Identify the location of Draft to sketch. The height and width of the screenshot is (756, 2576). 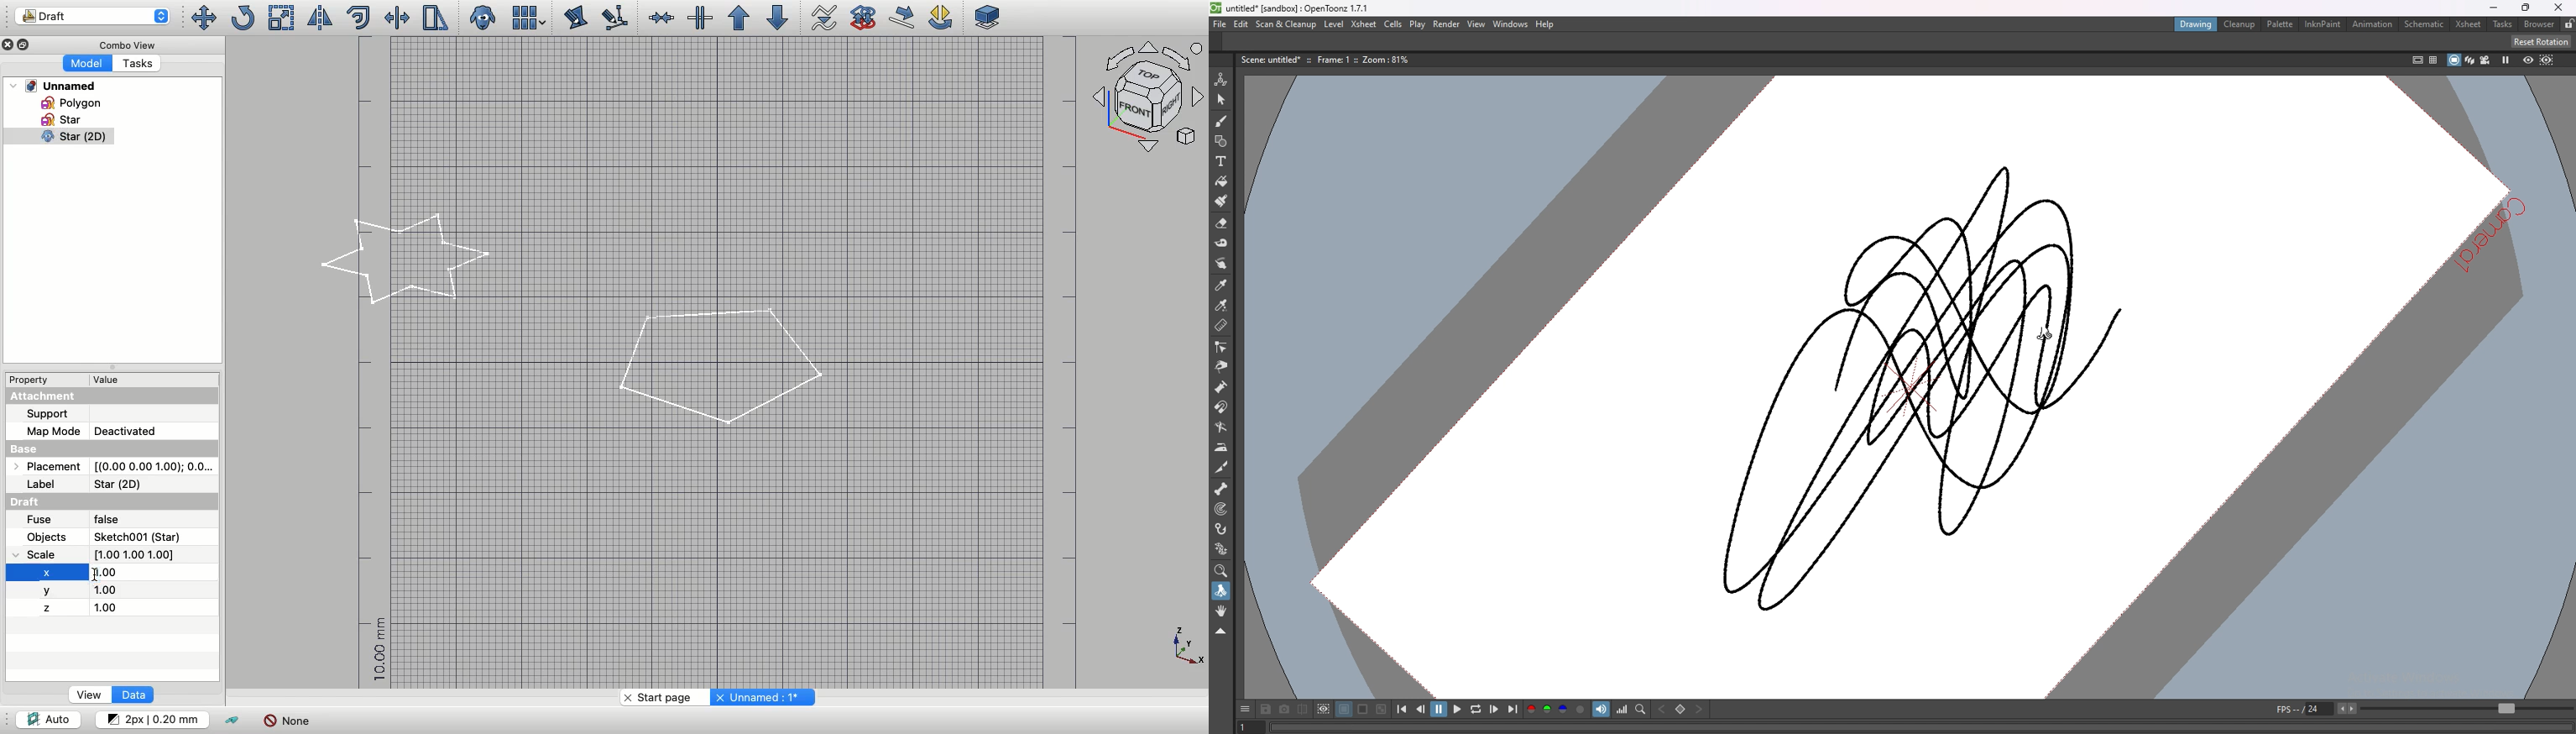
(864, 16).